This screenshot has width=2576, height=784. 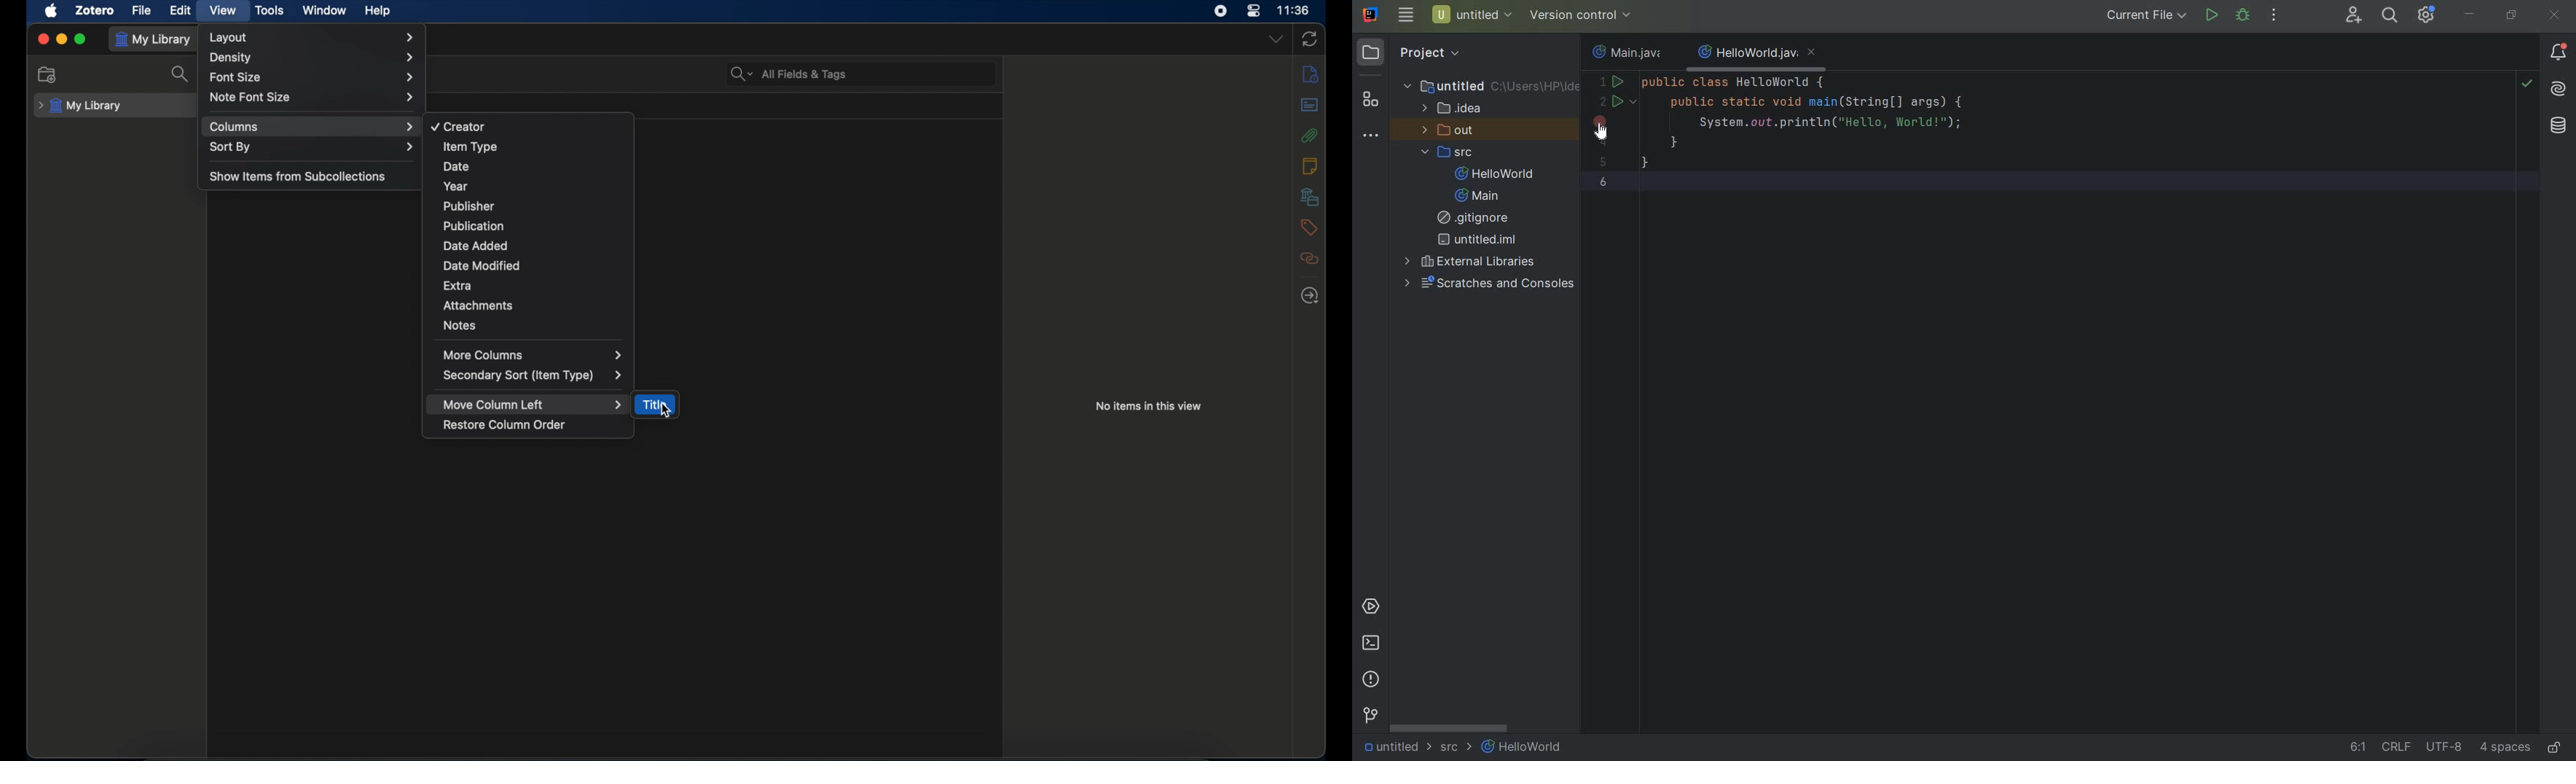 What do you see at coordinates (456, 187) in the screenshot?
I see `year` at bounding box center [456, 187].